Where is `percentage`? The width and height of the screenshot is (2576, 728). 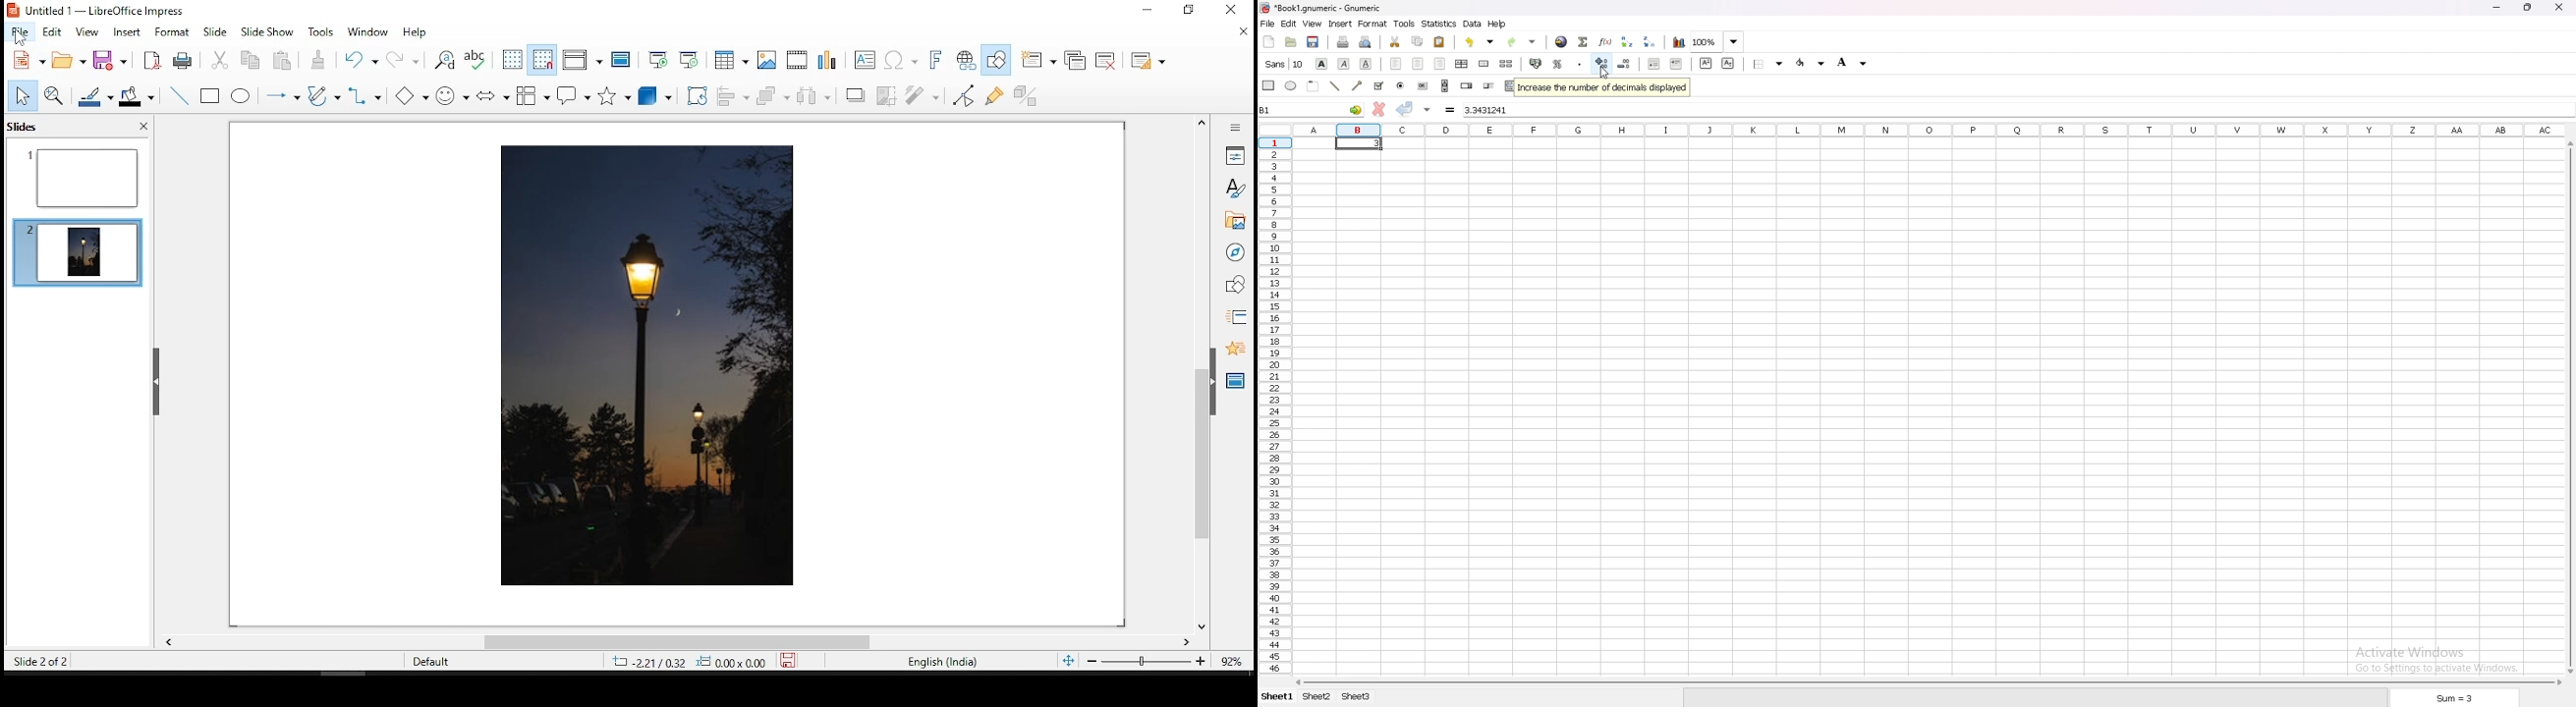
percentage is located at coordinates (1558, 64).